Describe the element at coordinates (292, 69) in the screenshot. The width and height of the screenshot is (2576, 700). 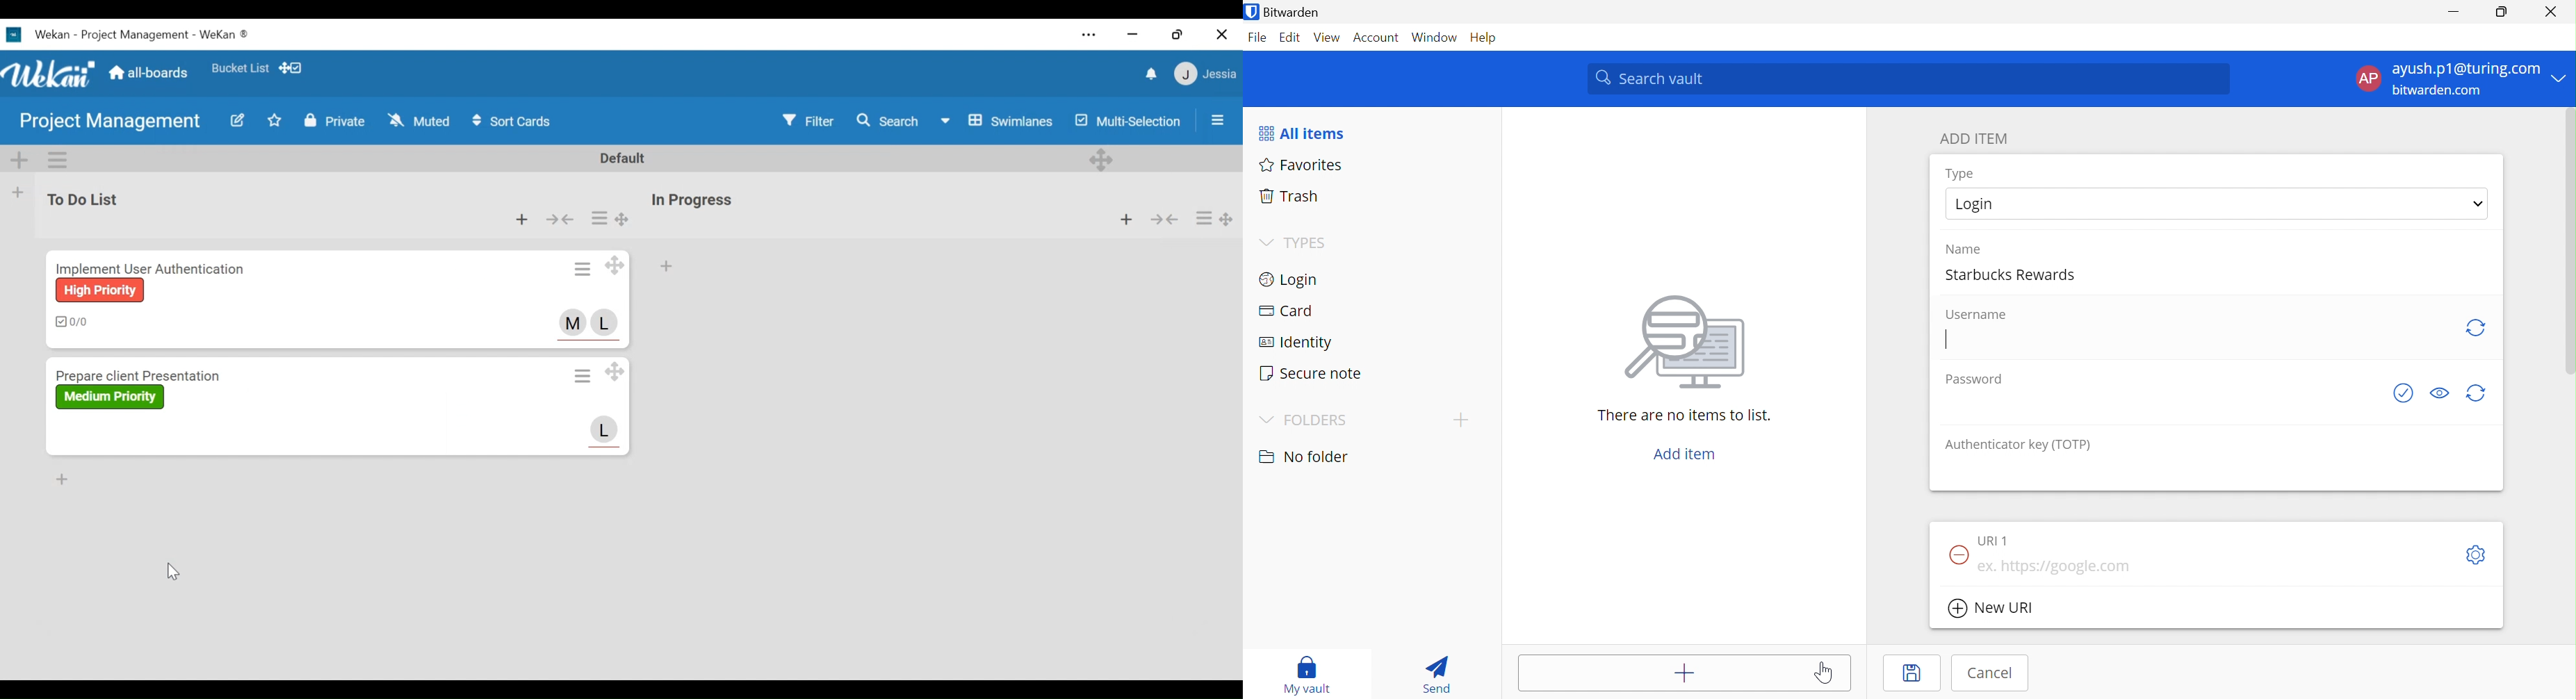
I see `Show Desktop drag handles` at that location.